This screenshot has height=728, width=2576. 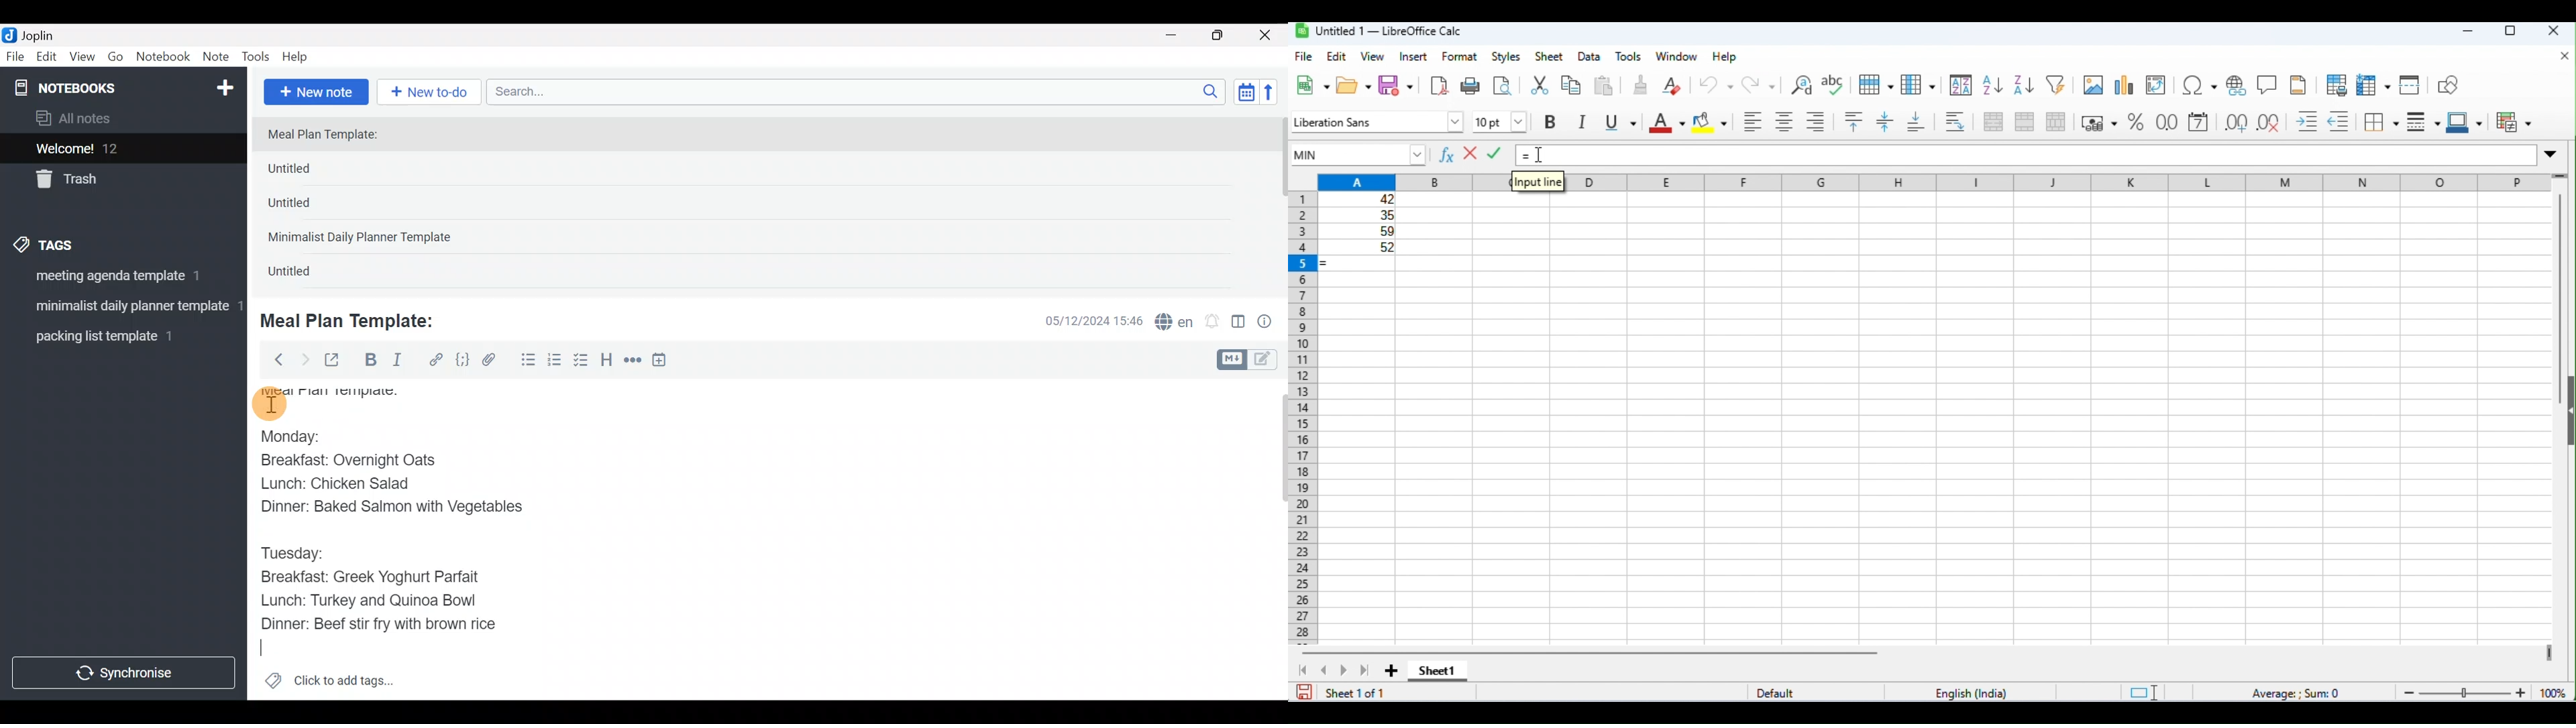 I want to click on Untitled, so click(x=307, y=207).